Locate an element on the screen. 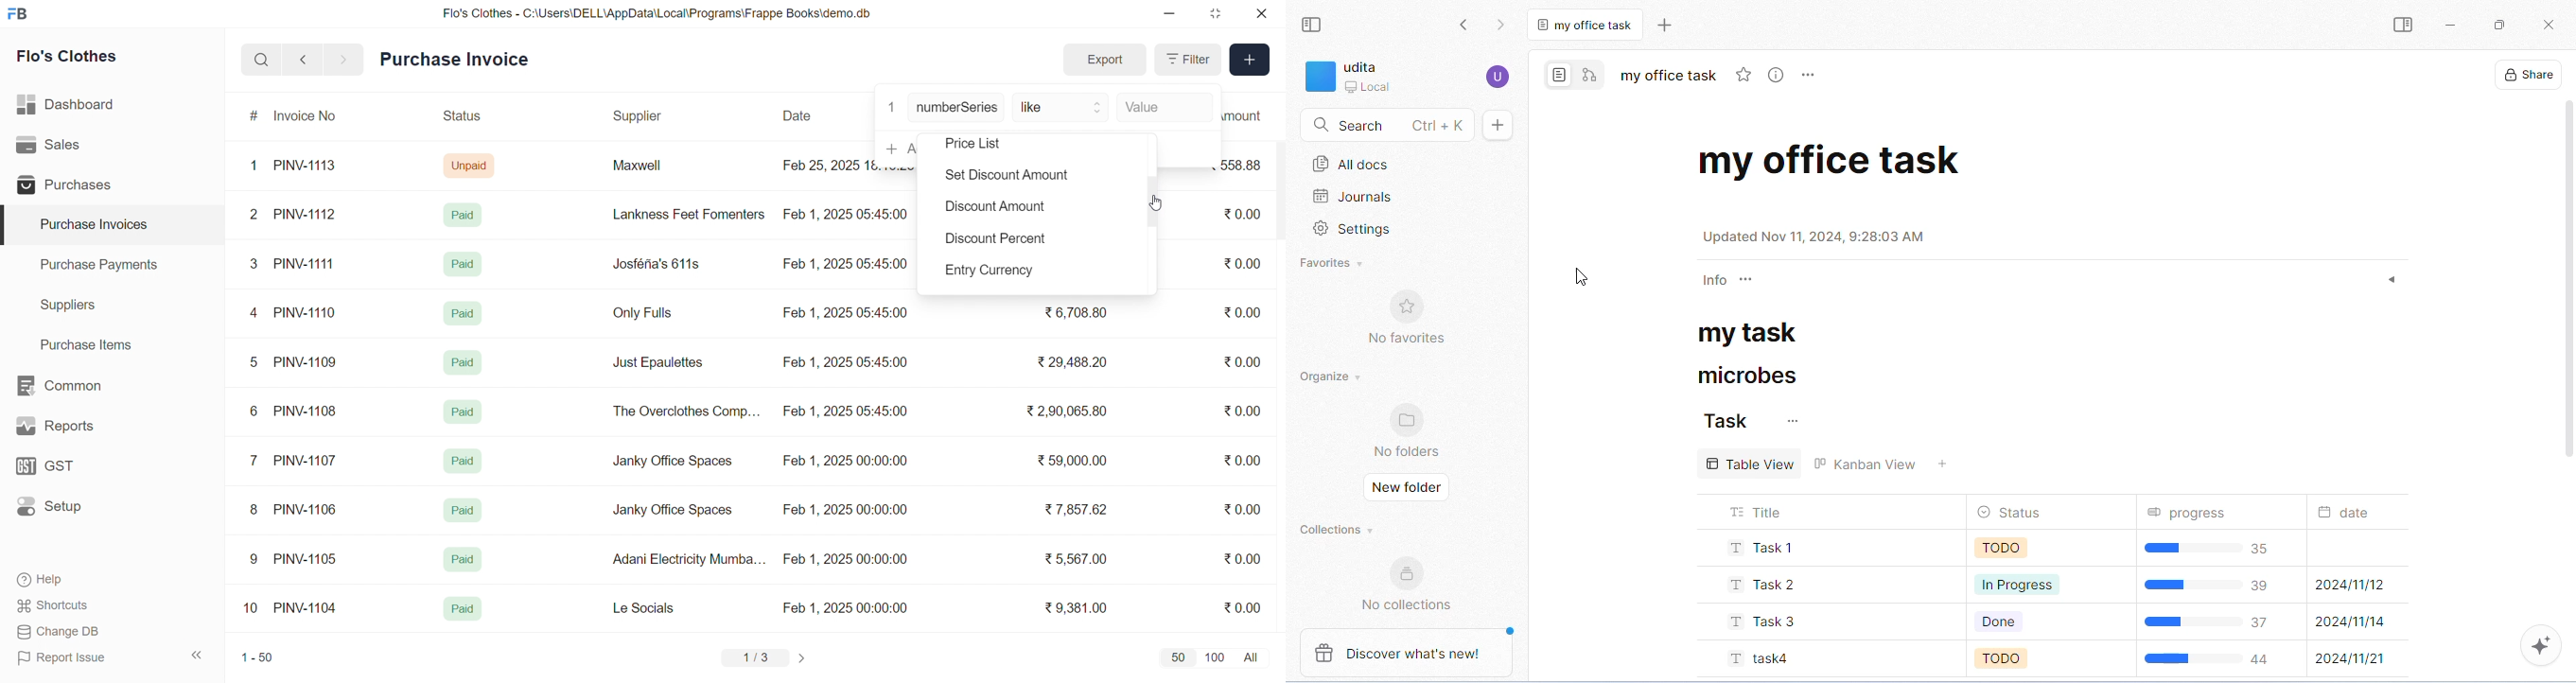  Discount Amount is located at coordinates (993, 210).